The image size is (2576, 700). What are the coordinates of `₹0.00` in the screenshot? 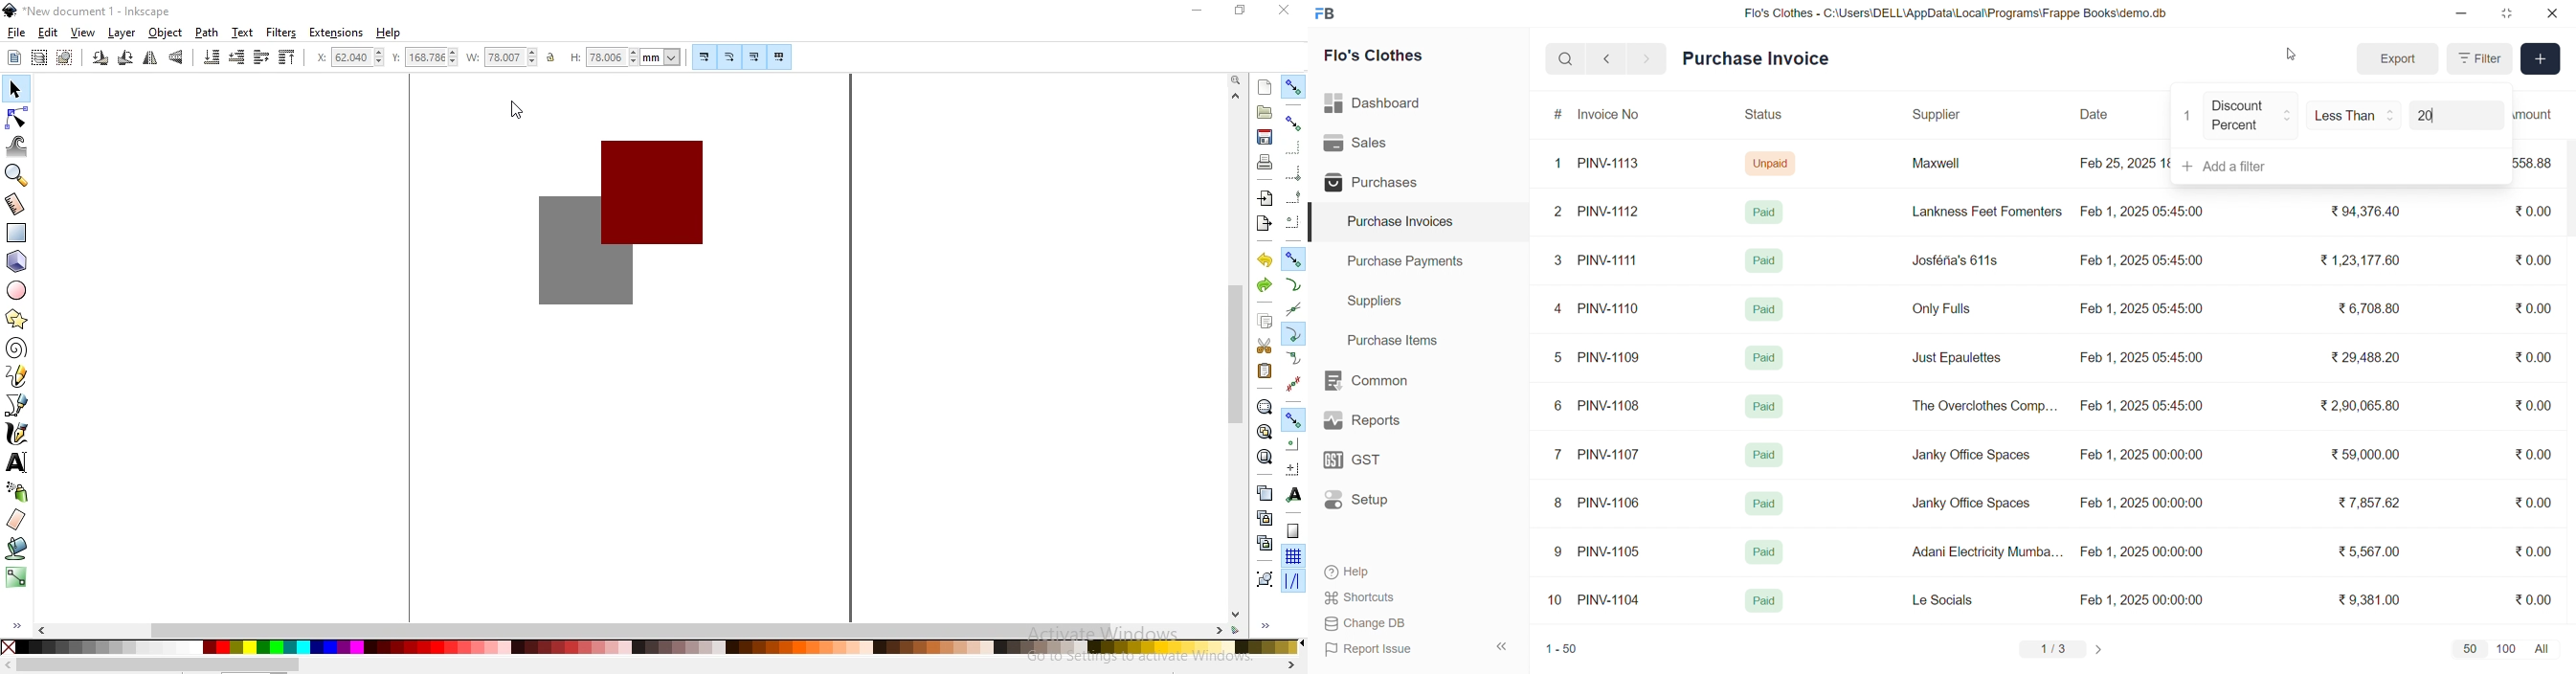 It's located at (2533, 308).